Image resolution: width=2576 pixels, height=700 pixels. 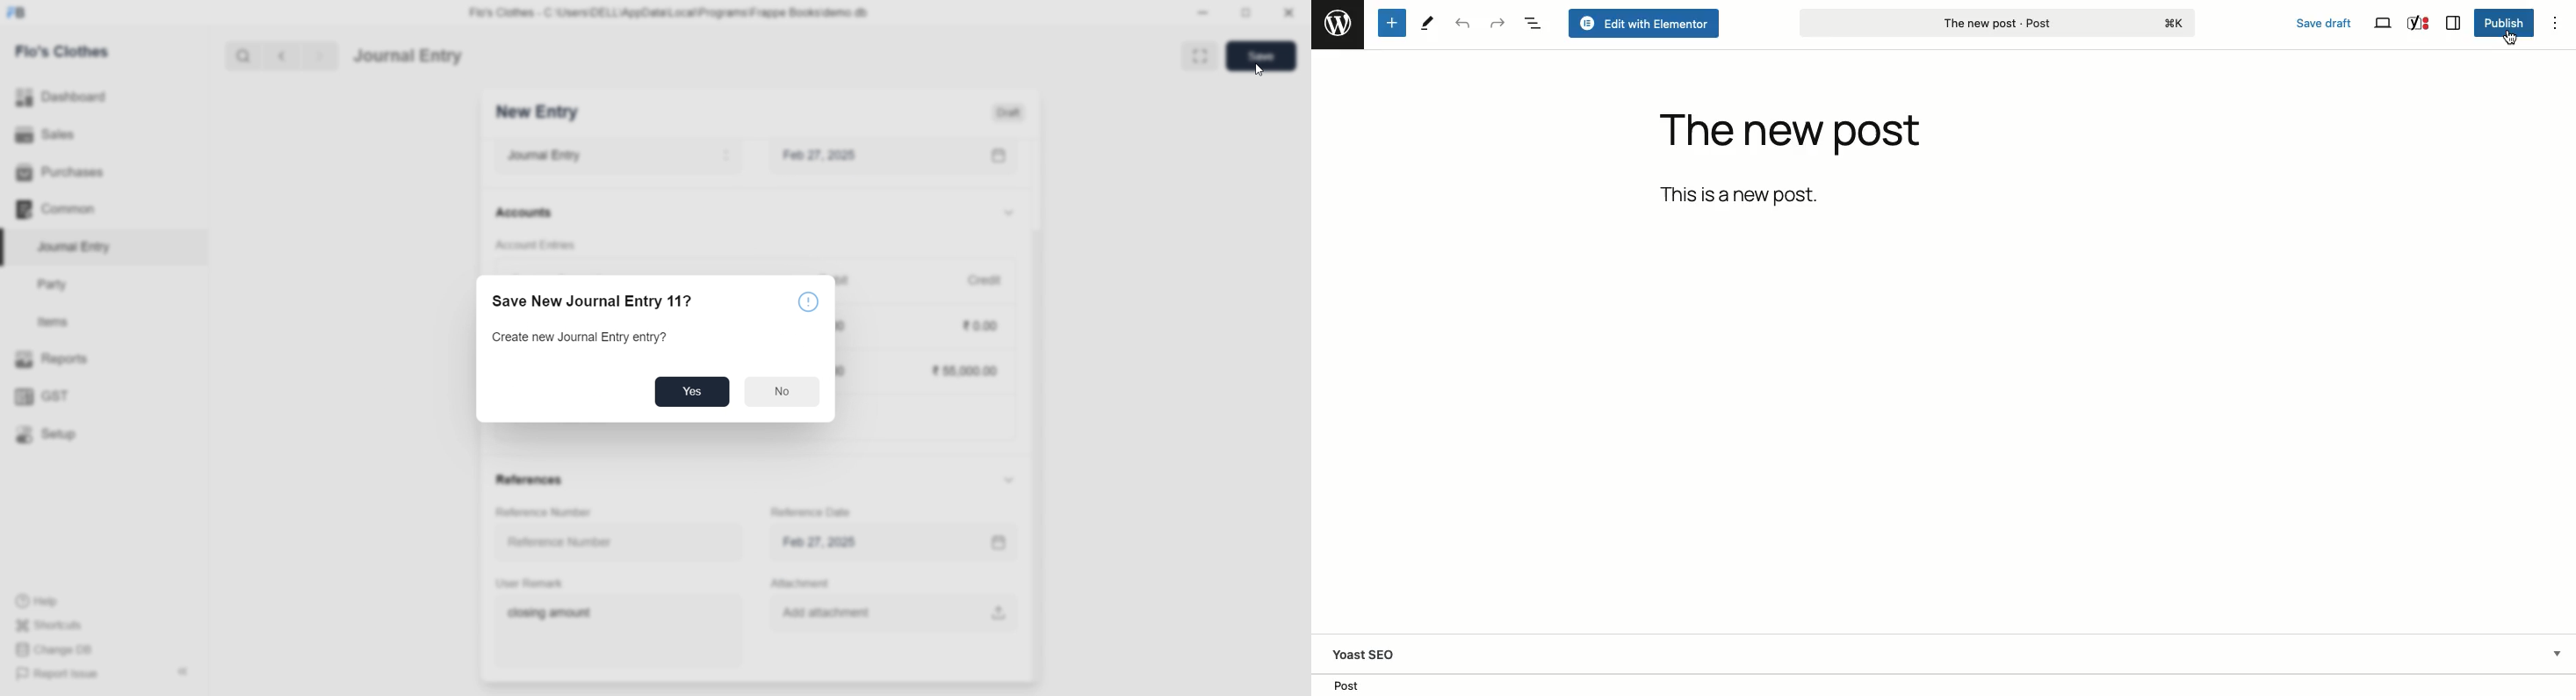 What do you see at coordinates (582, 338) in the screenshot?
I see `Create new Journal Entry entry?` at bounding box center [582, 338].